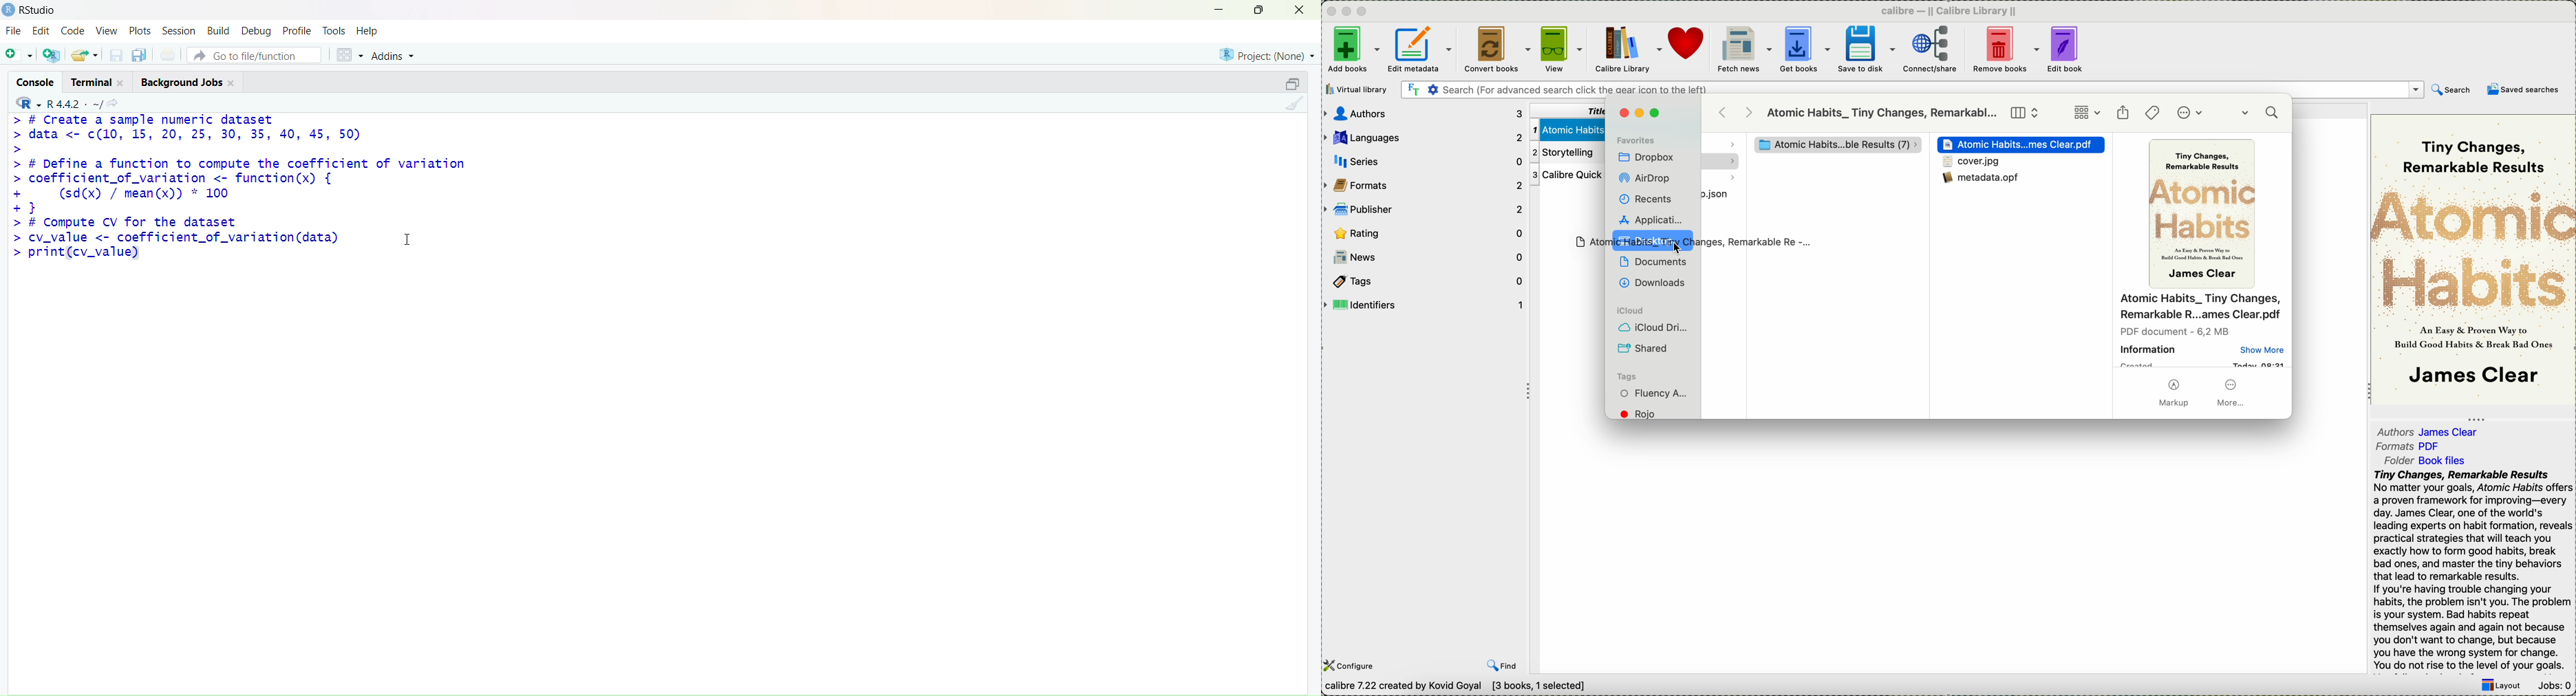 The height and width of the screenshot is (700, 2576). I want to click on save, so click(117, 55).